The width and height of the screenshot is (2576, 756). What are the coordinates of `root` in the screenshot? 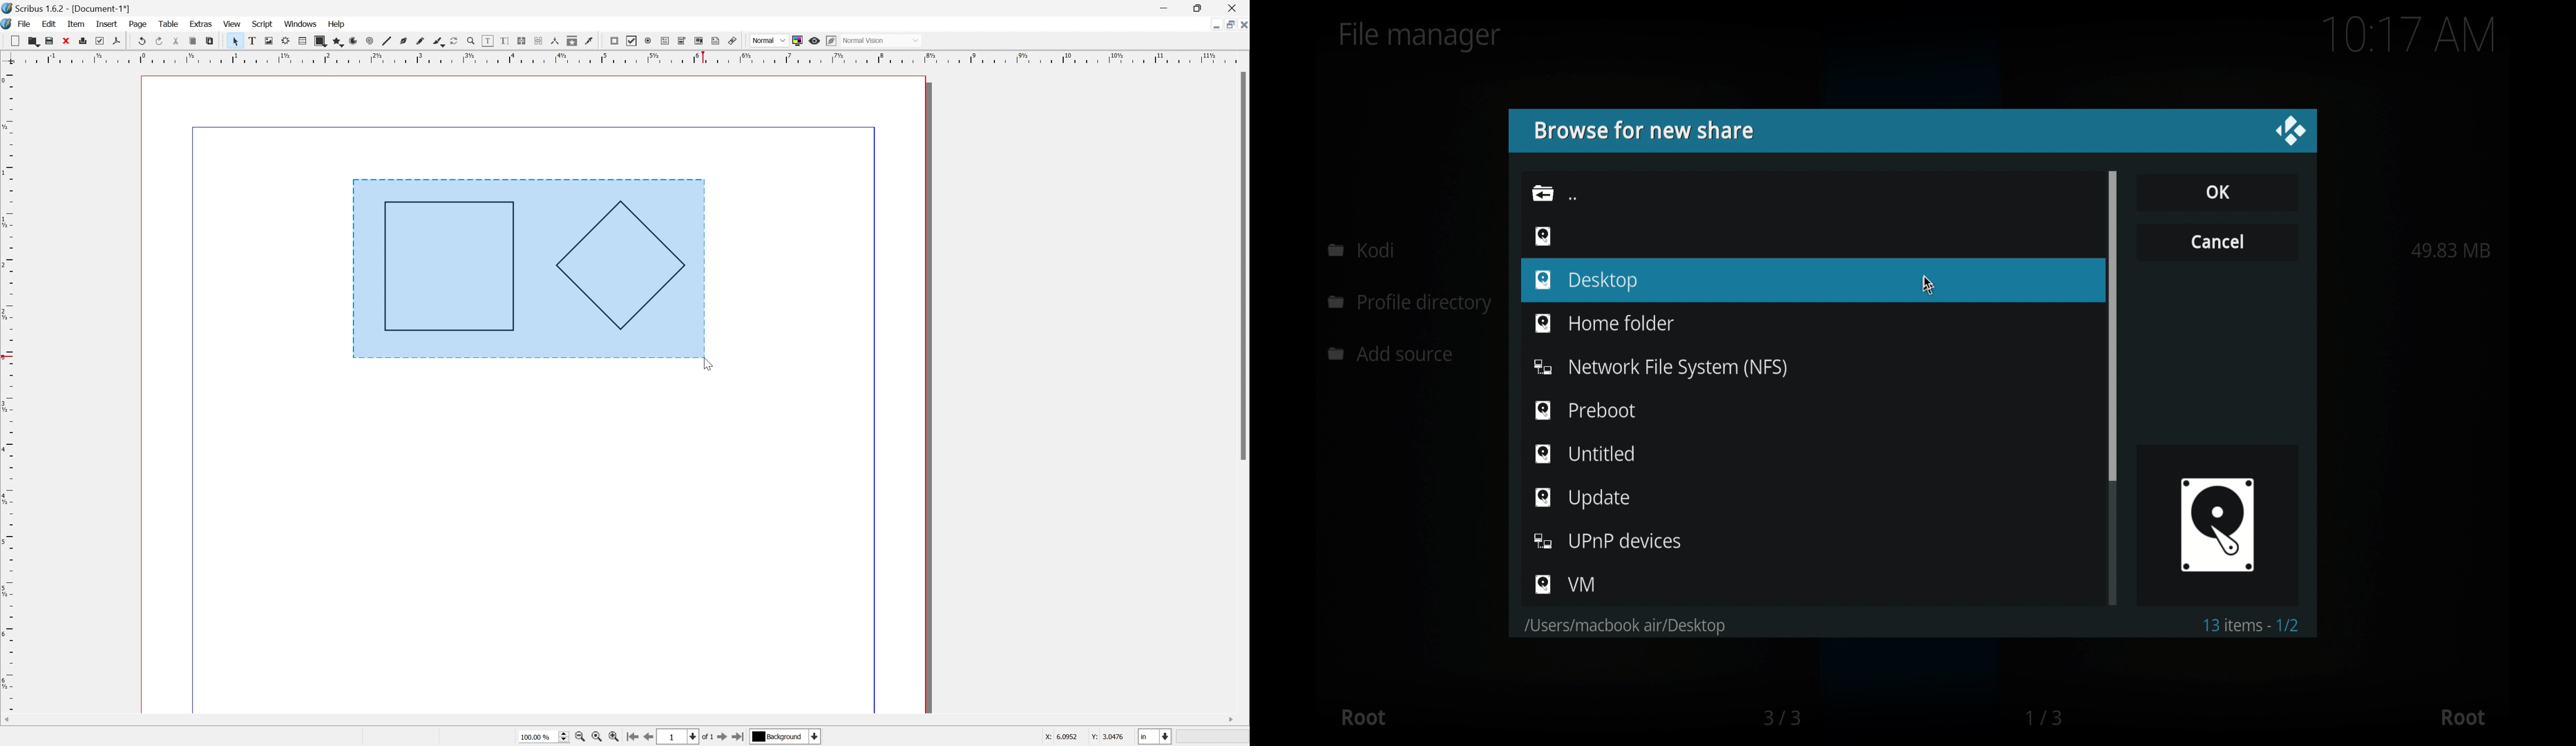 It's located at (1363, 717).